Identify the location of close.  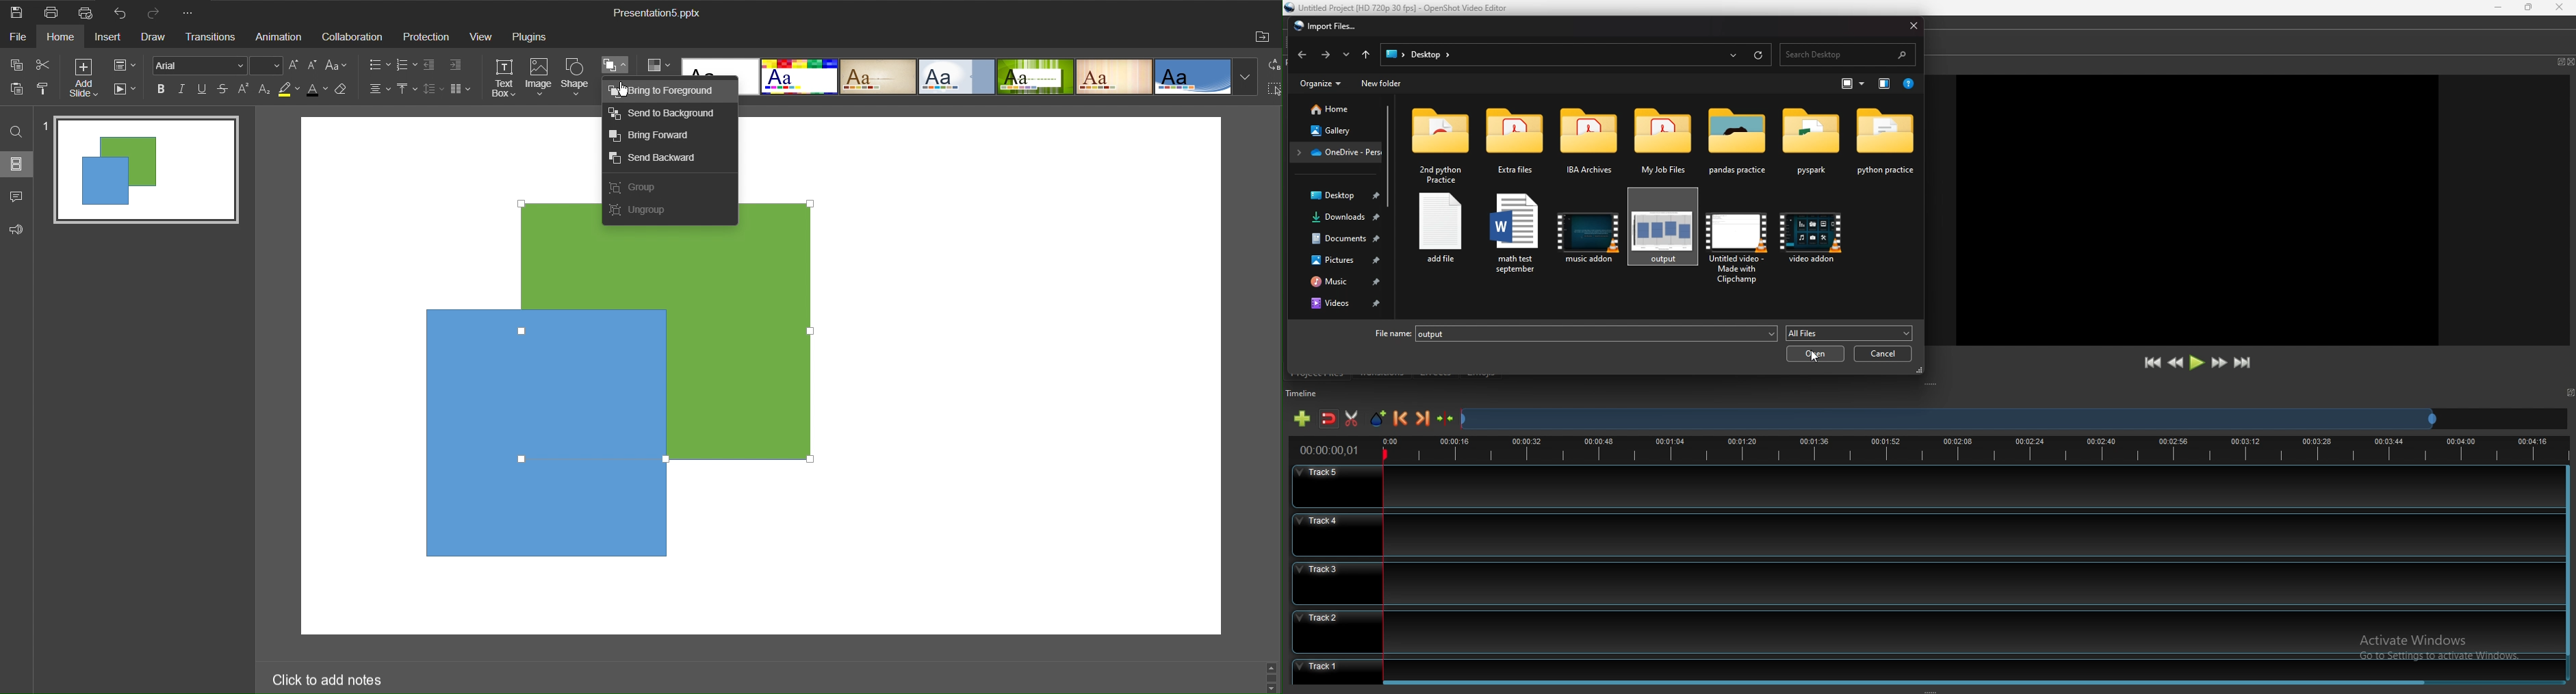
(2571, 61).